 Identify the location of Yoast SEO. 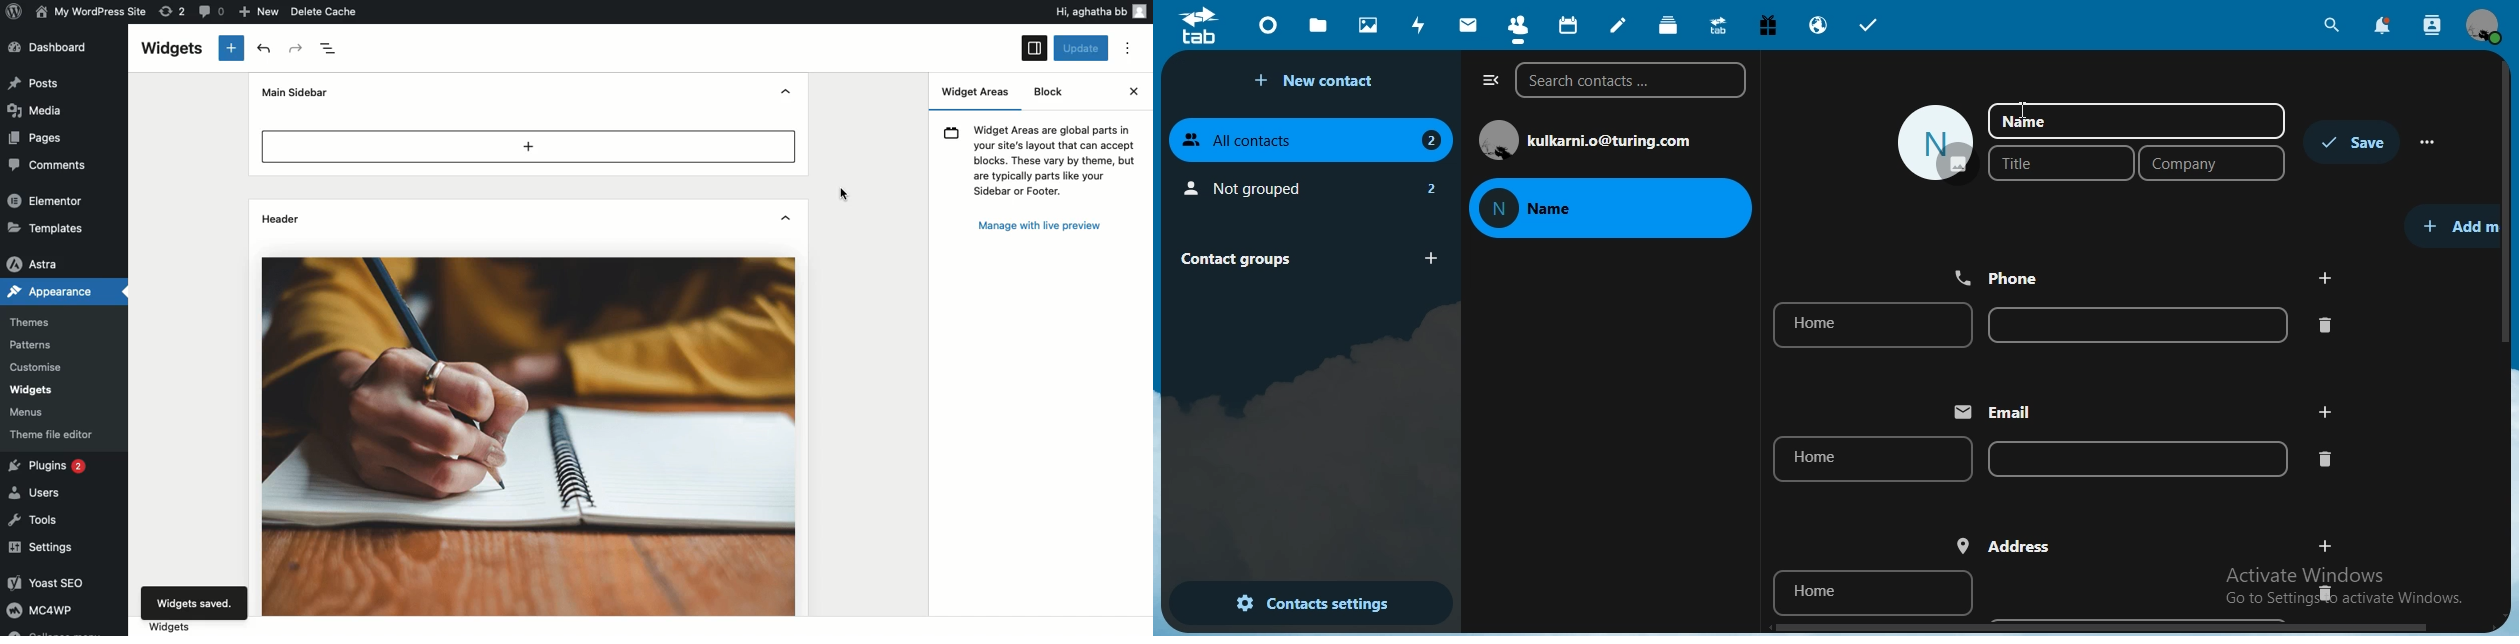
(54, 582).